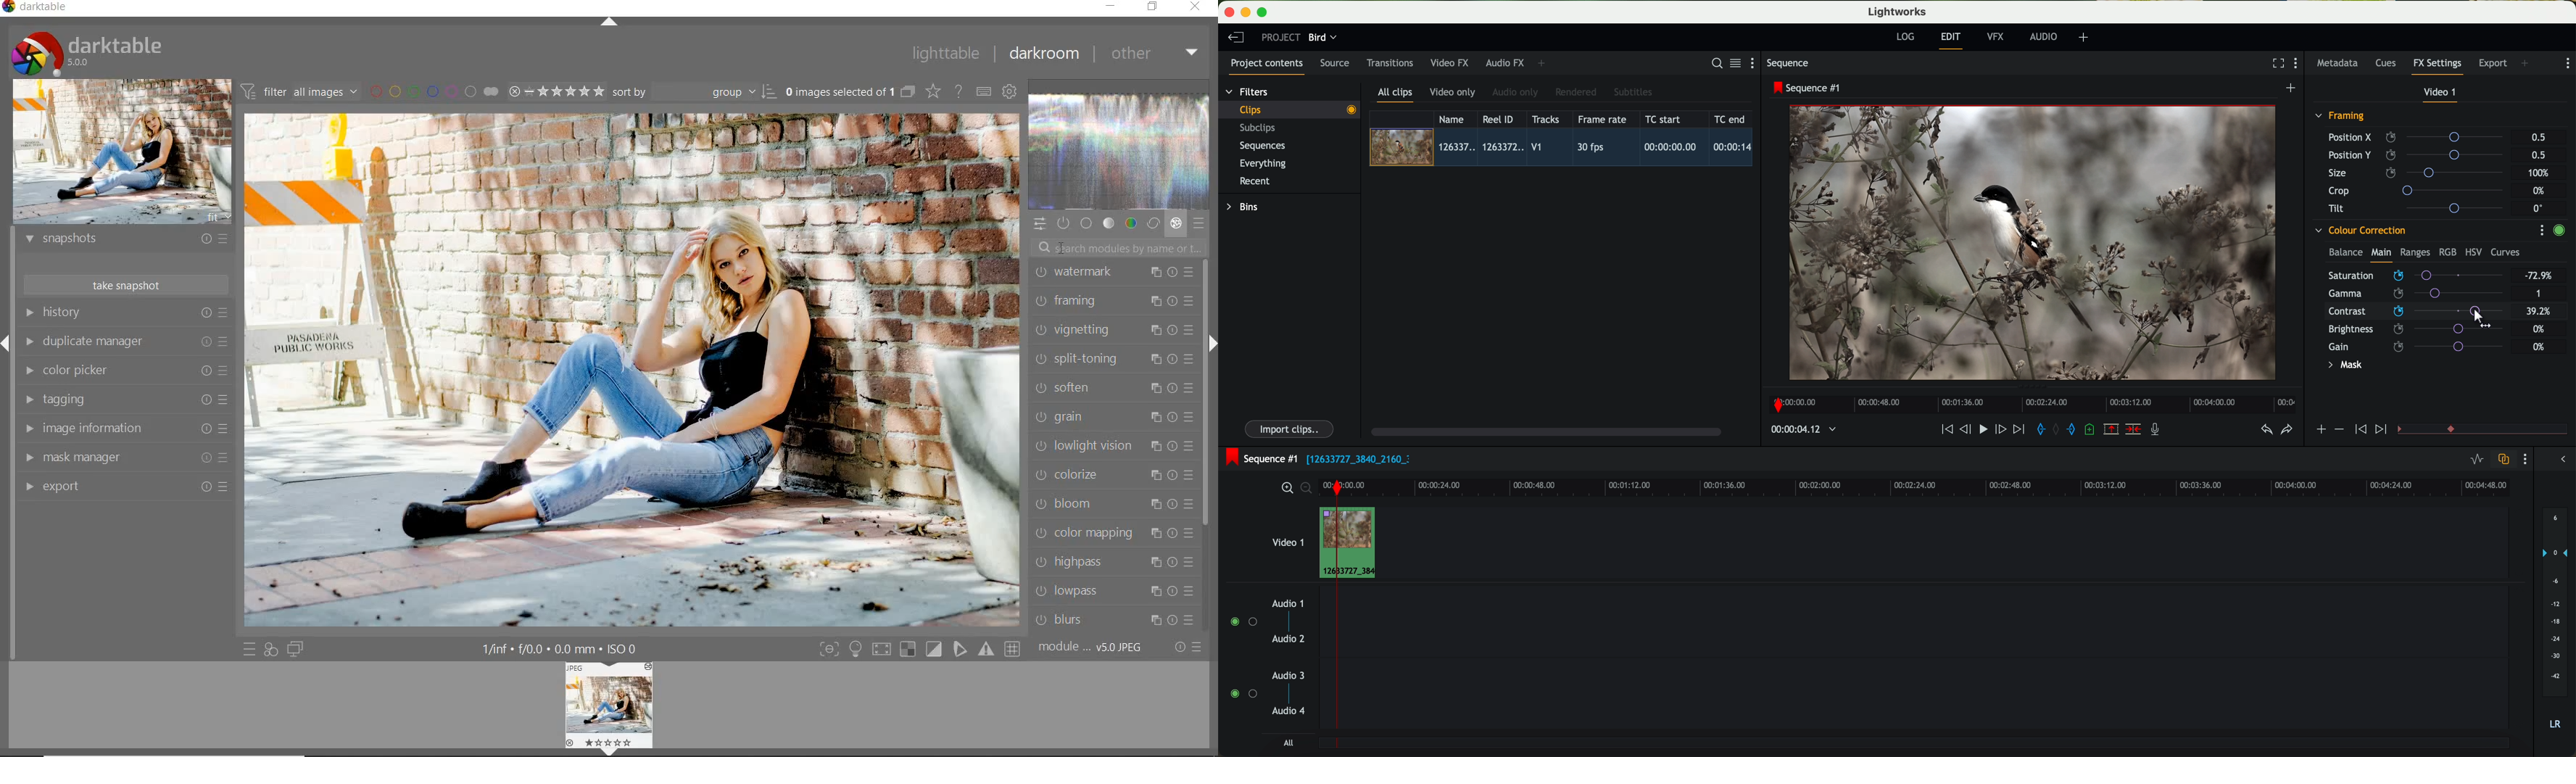 This screenshot has width=2576, height=784. I want to click on enable online help, so click(959, 92).